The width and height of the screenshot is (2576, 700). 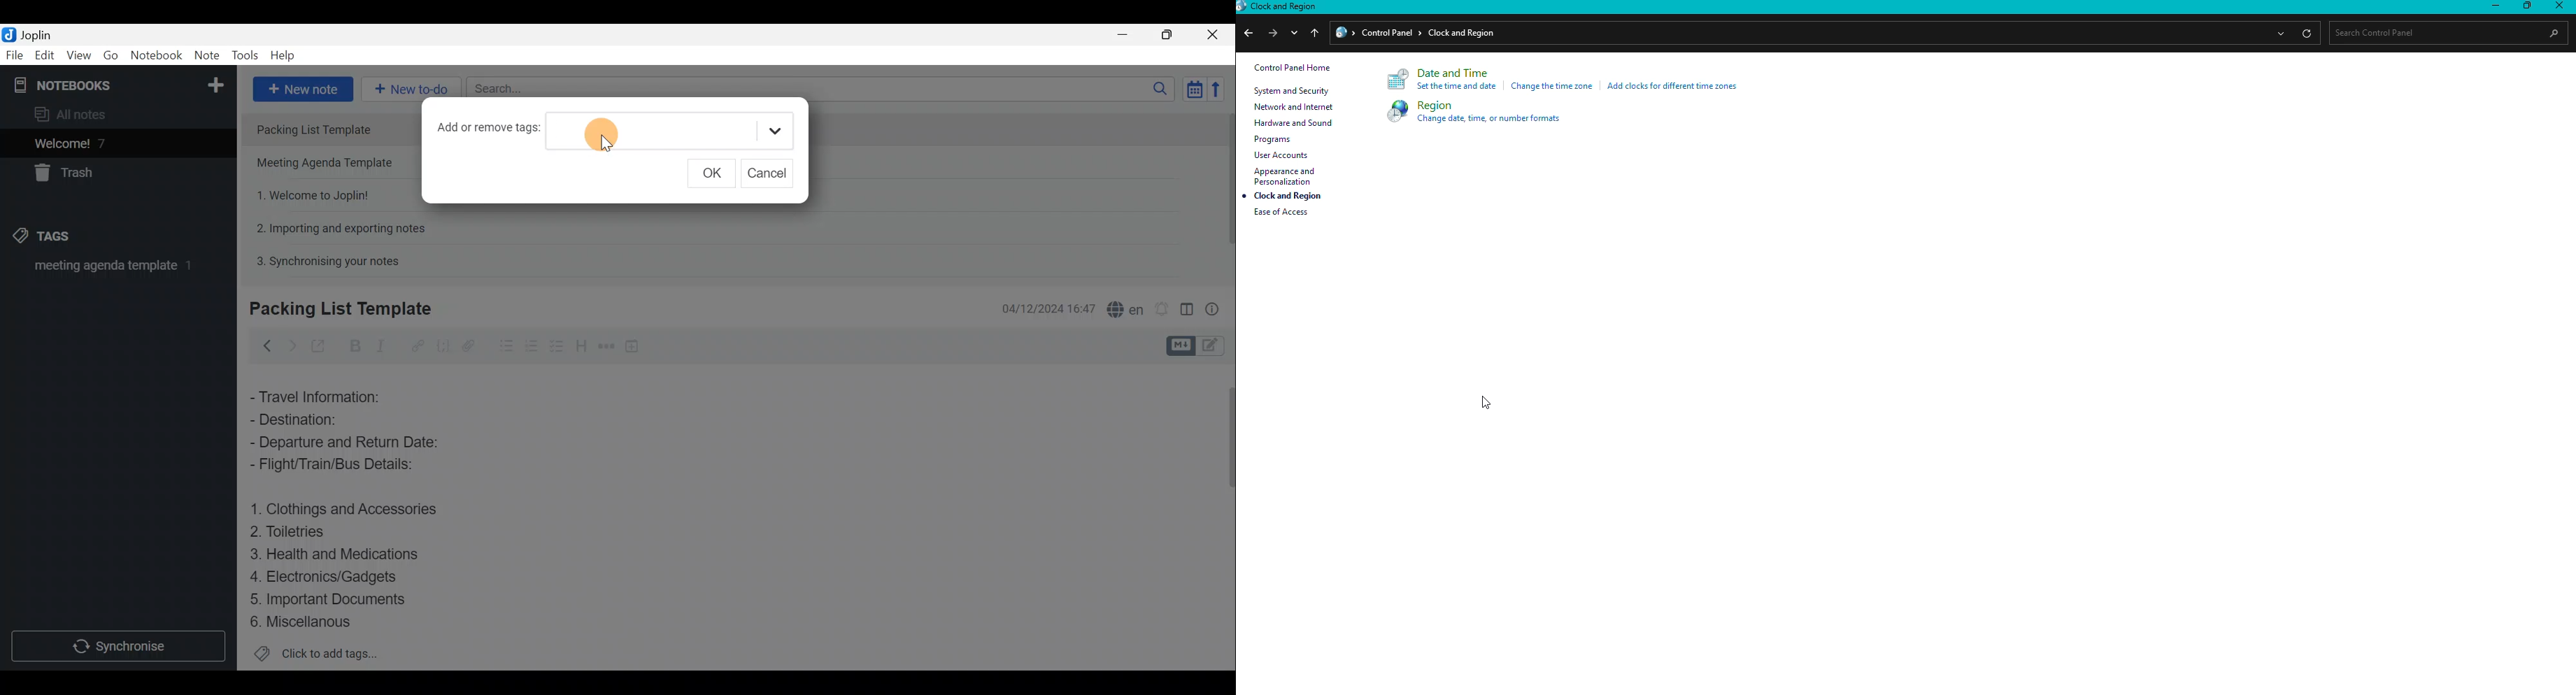 What do you see at coordinates (308, 194) in the screenshot?
I see `Note 3` at bounding box center [308, 194].